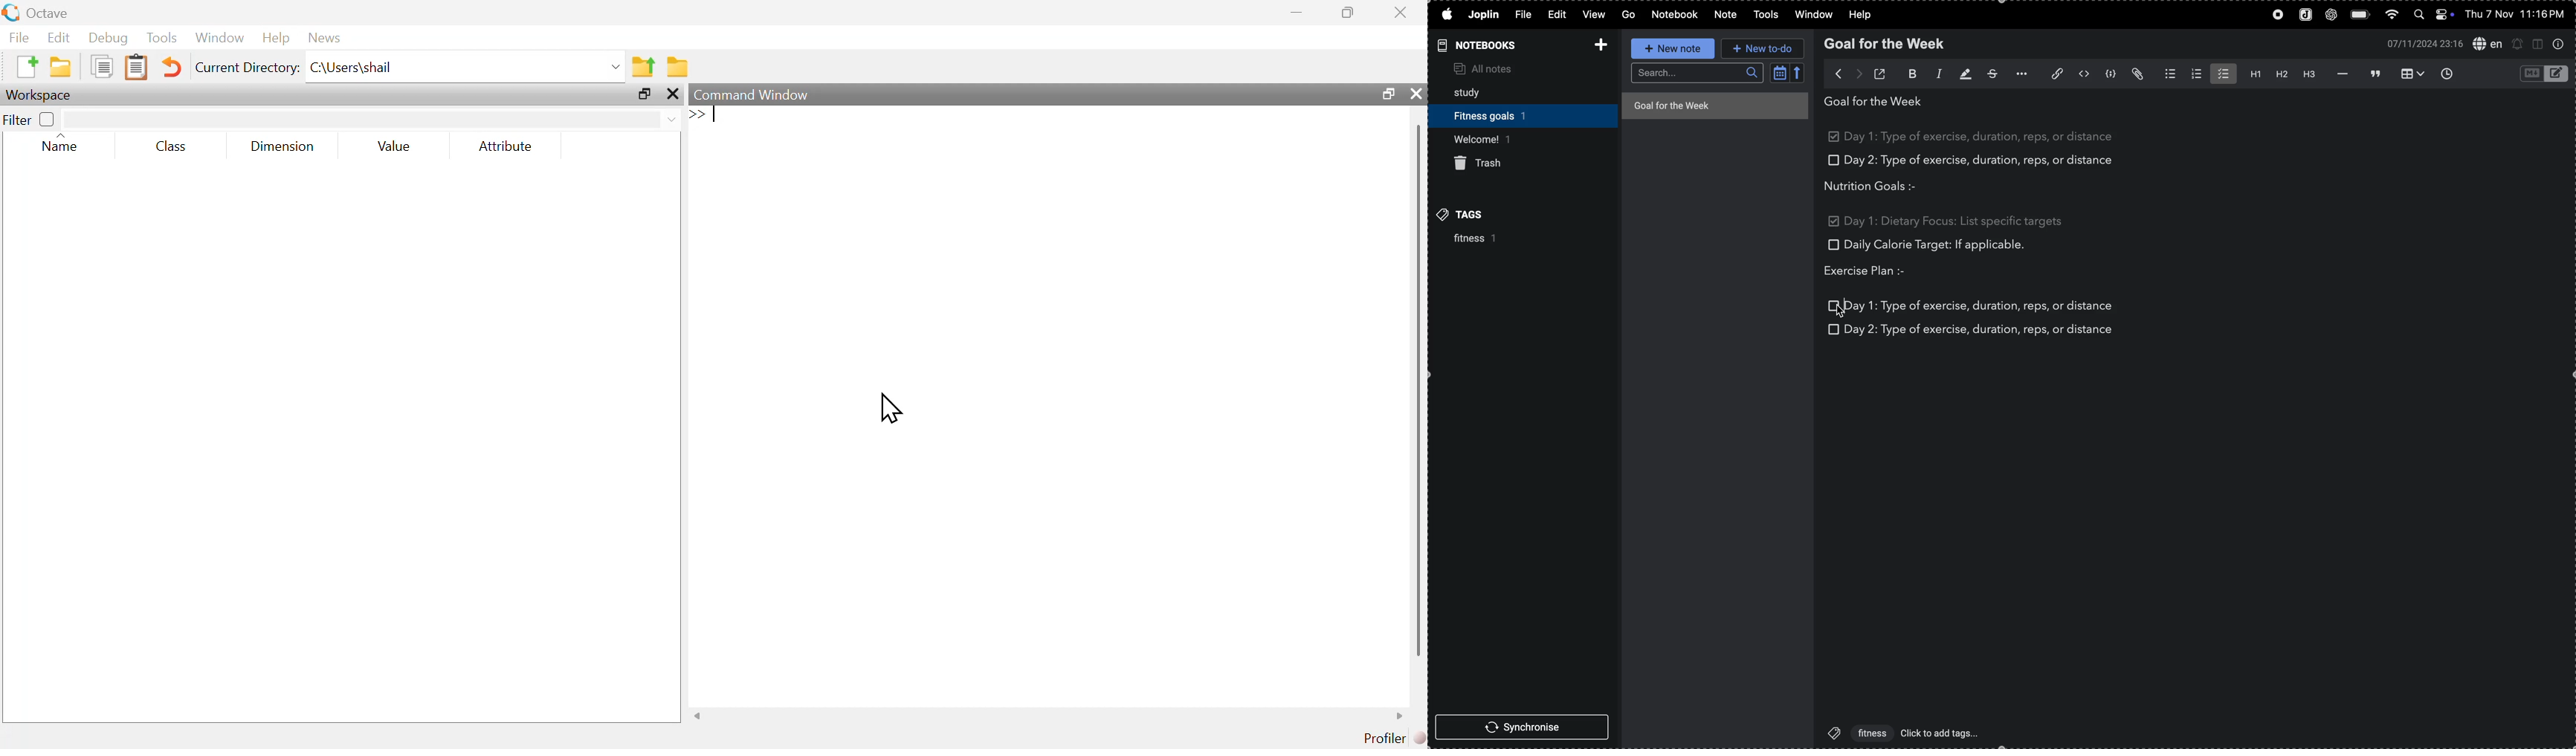  What do you see at coordinates (1788, 75) in the screenshot?
I see `calendar` at bounding box center [1788, 75].